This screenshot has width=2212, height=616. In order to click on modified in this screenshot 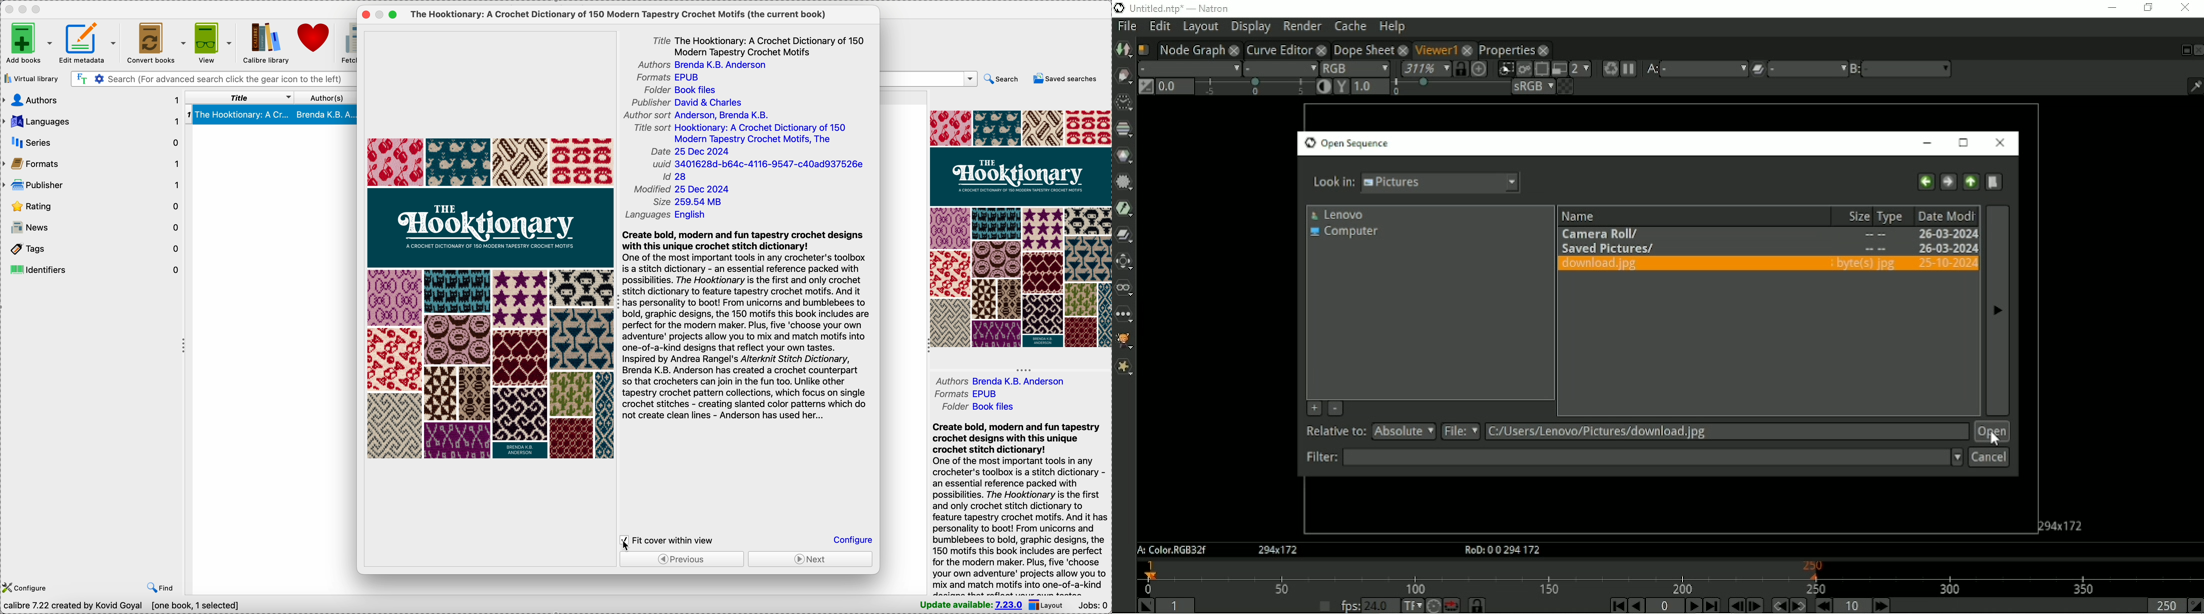, I will do `click(688, 188)`.